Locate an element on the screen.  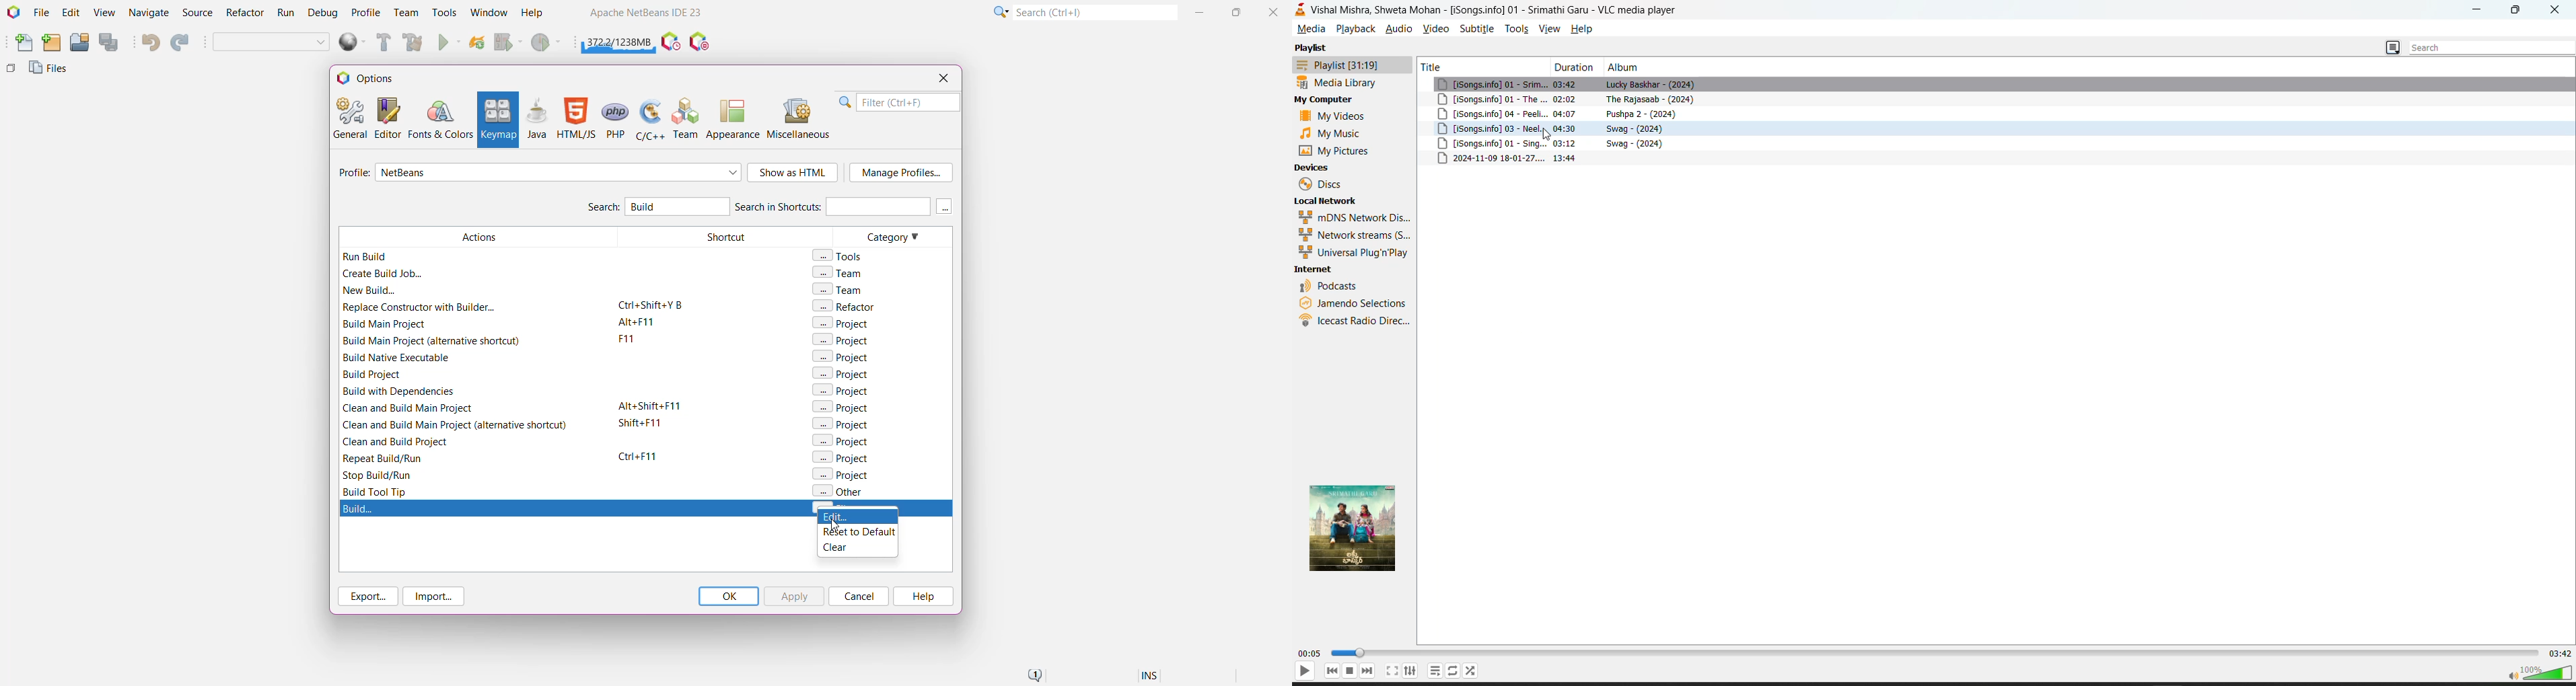
discs is located at coordinates (1324, 184).